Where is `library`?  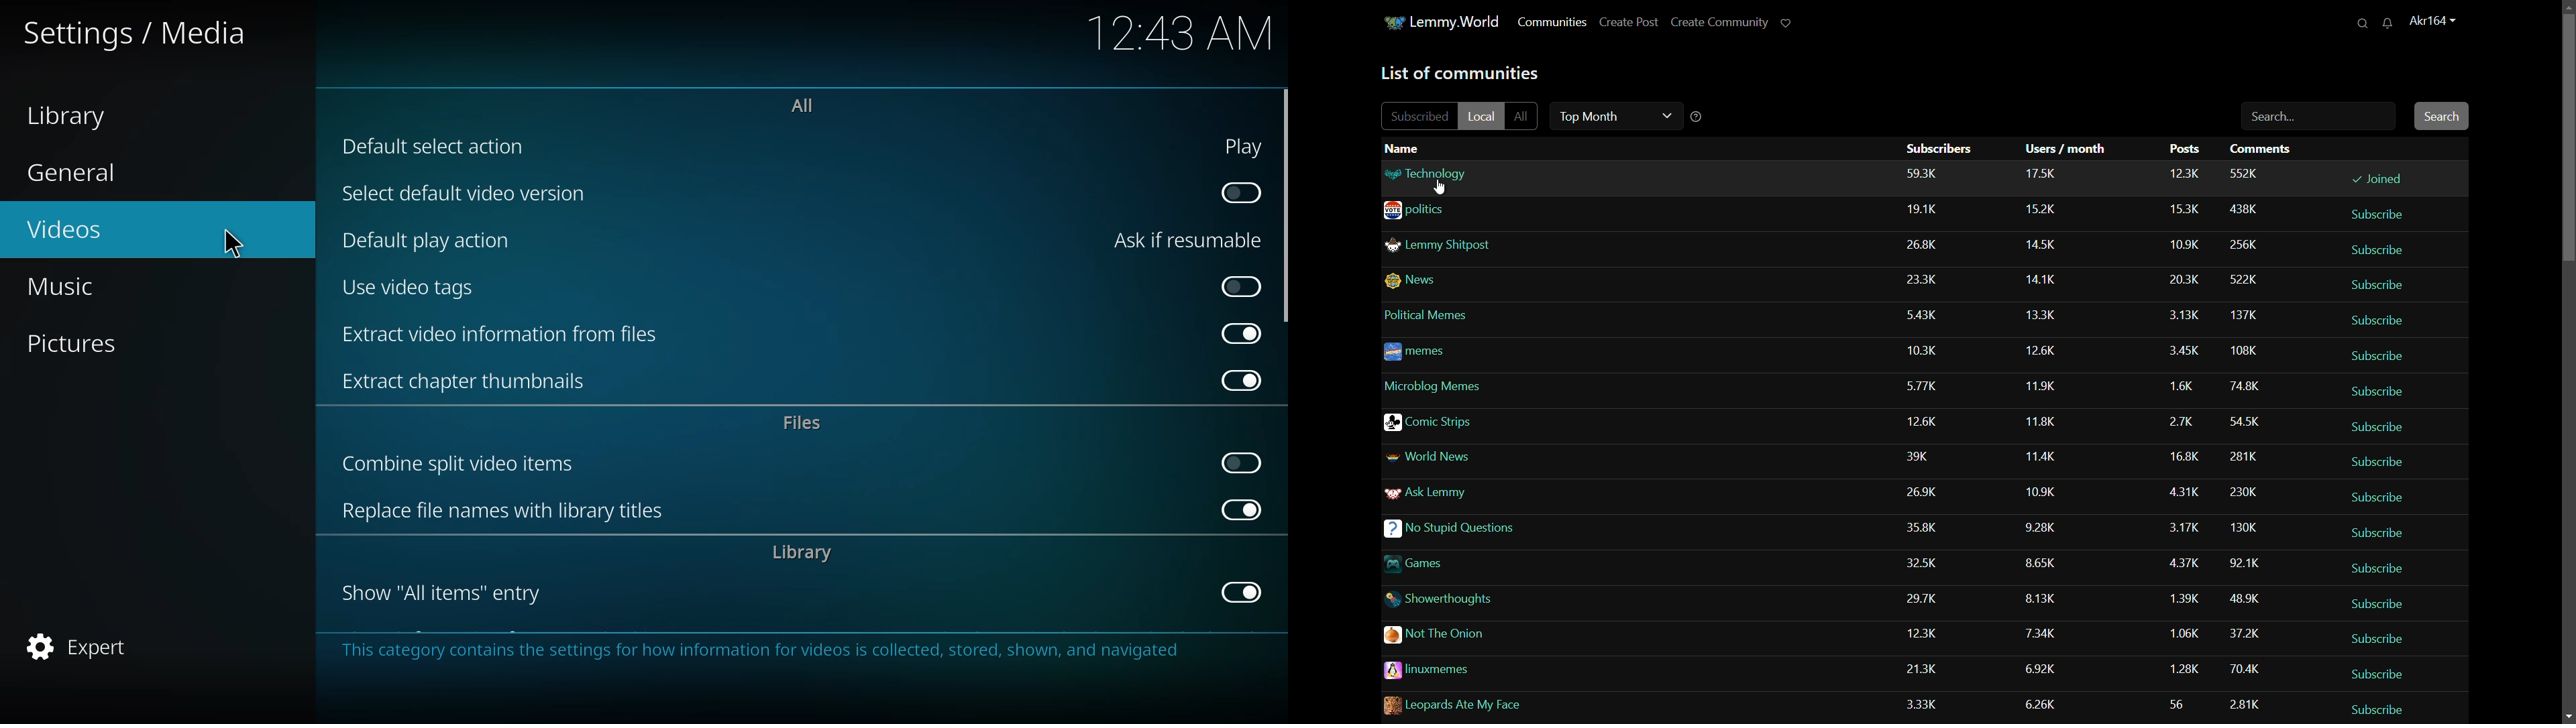
library is located at coordinates (806, 553).